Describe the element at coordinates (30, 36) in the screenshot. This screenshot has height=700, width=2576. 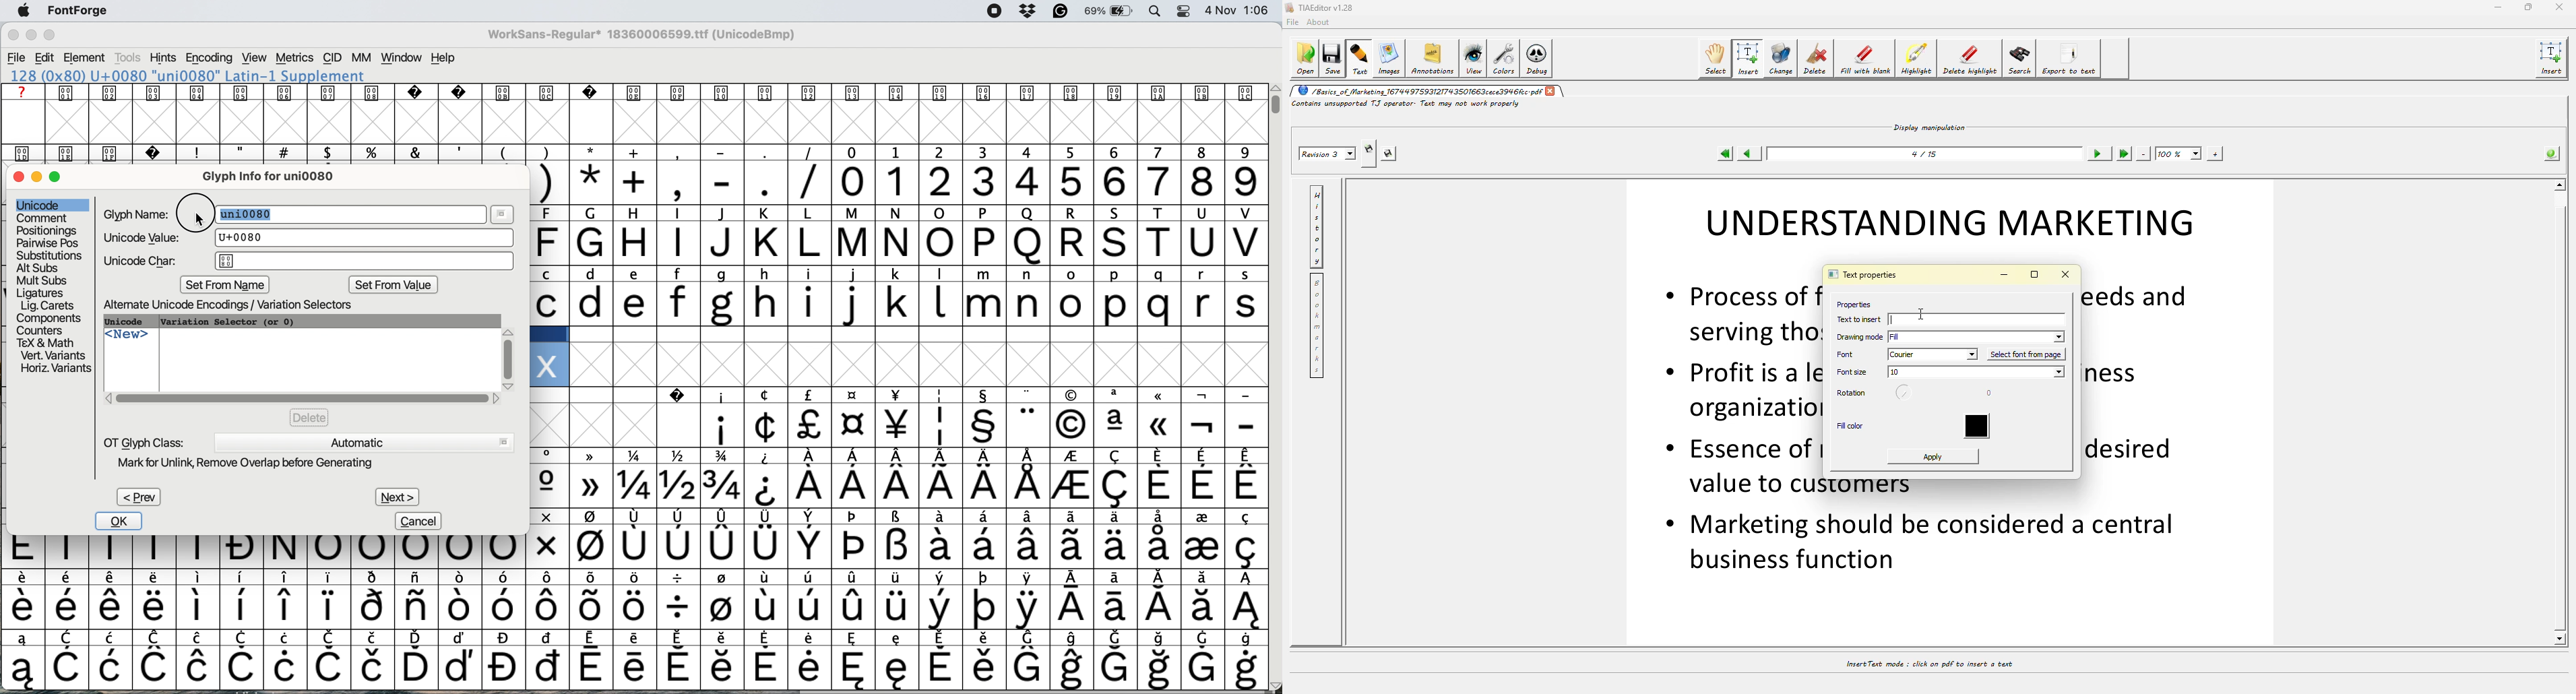
I see `minimise` at that location.